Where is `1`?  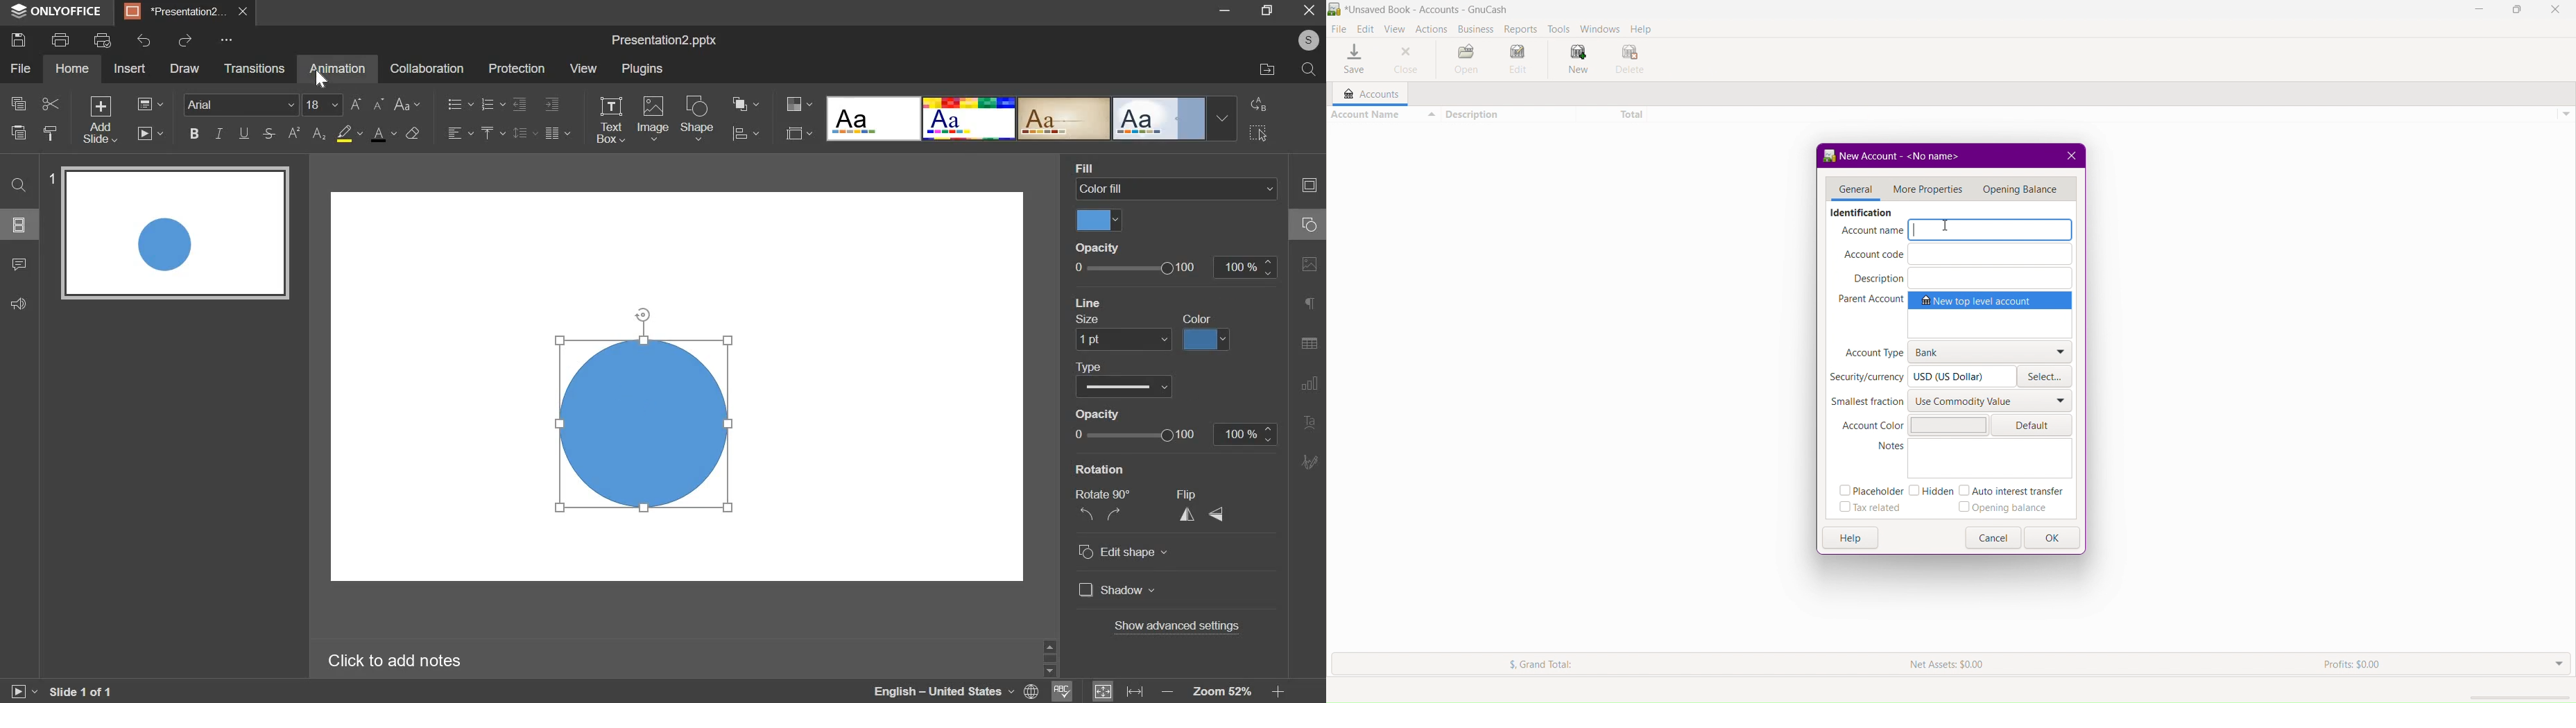
1 is located at coordinates (53, 177).